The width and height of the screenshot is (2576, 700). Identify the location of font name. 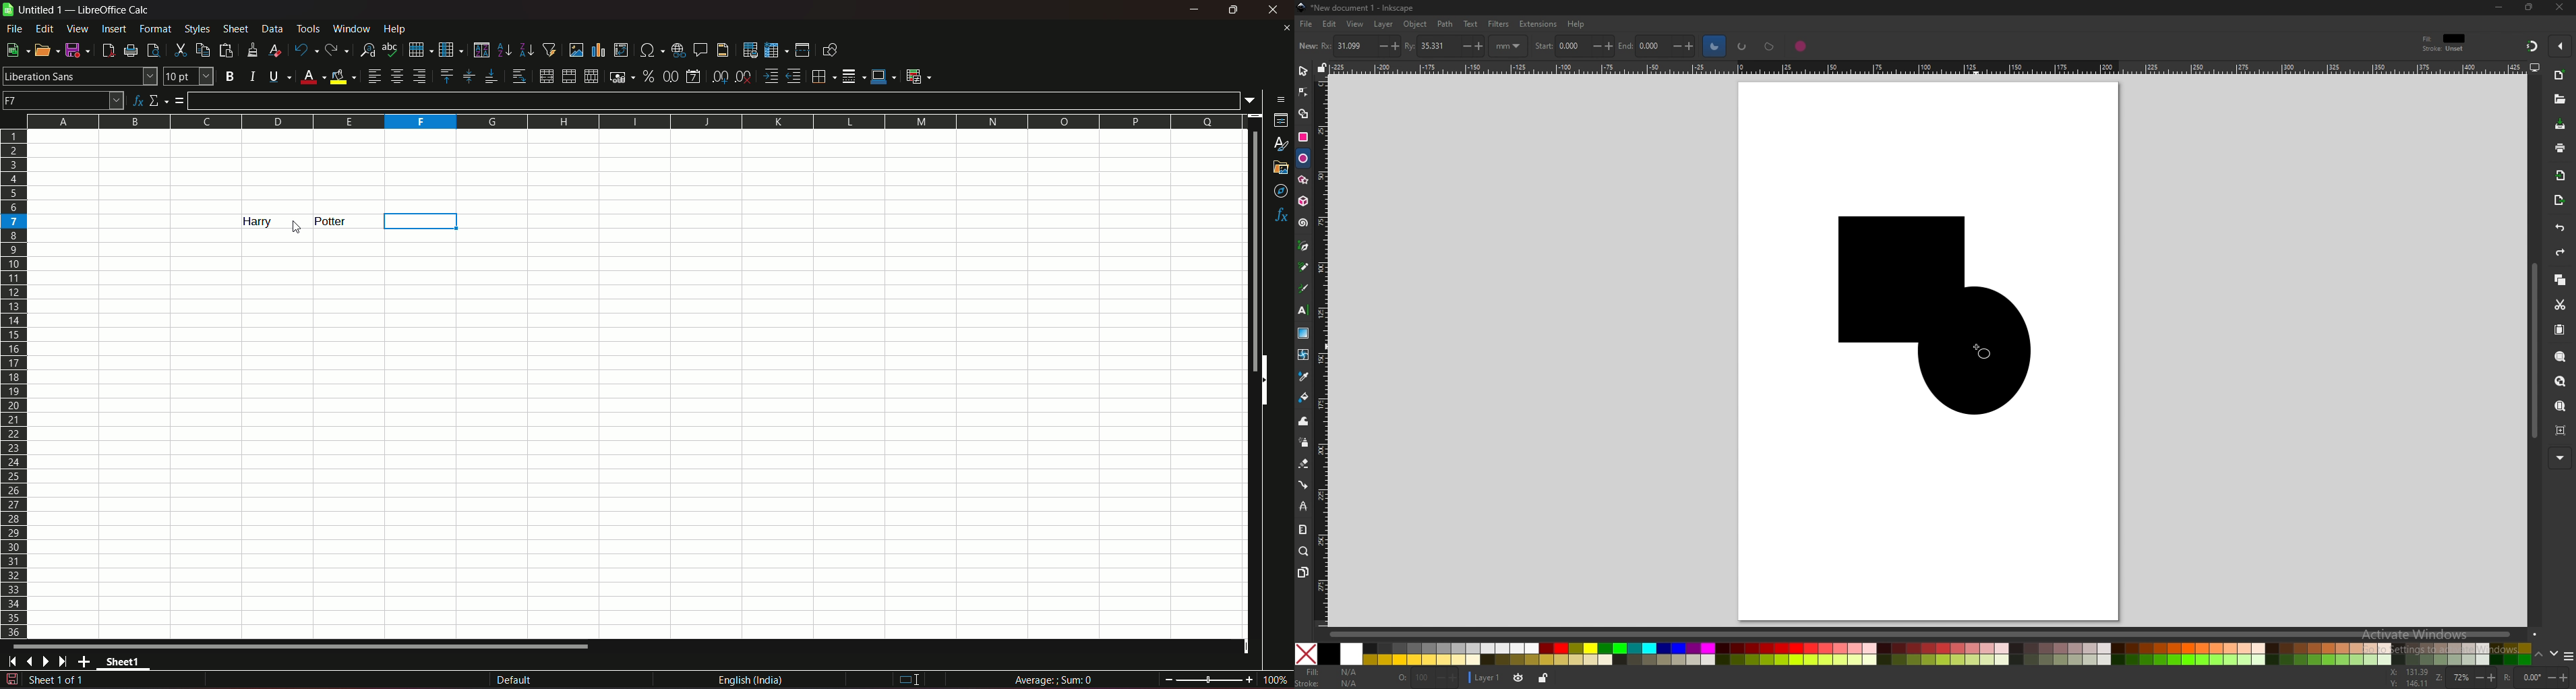
(80, 76).